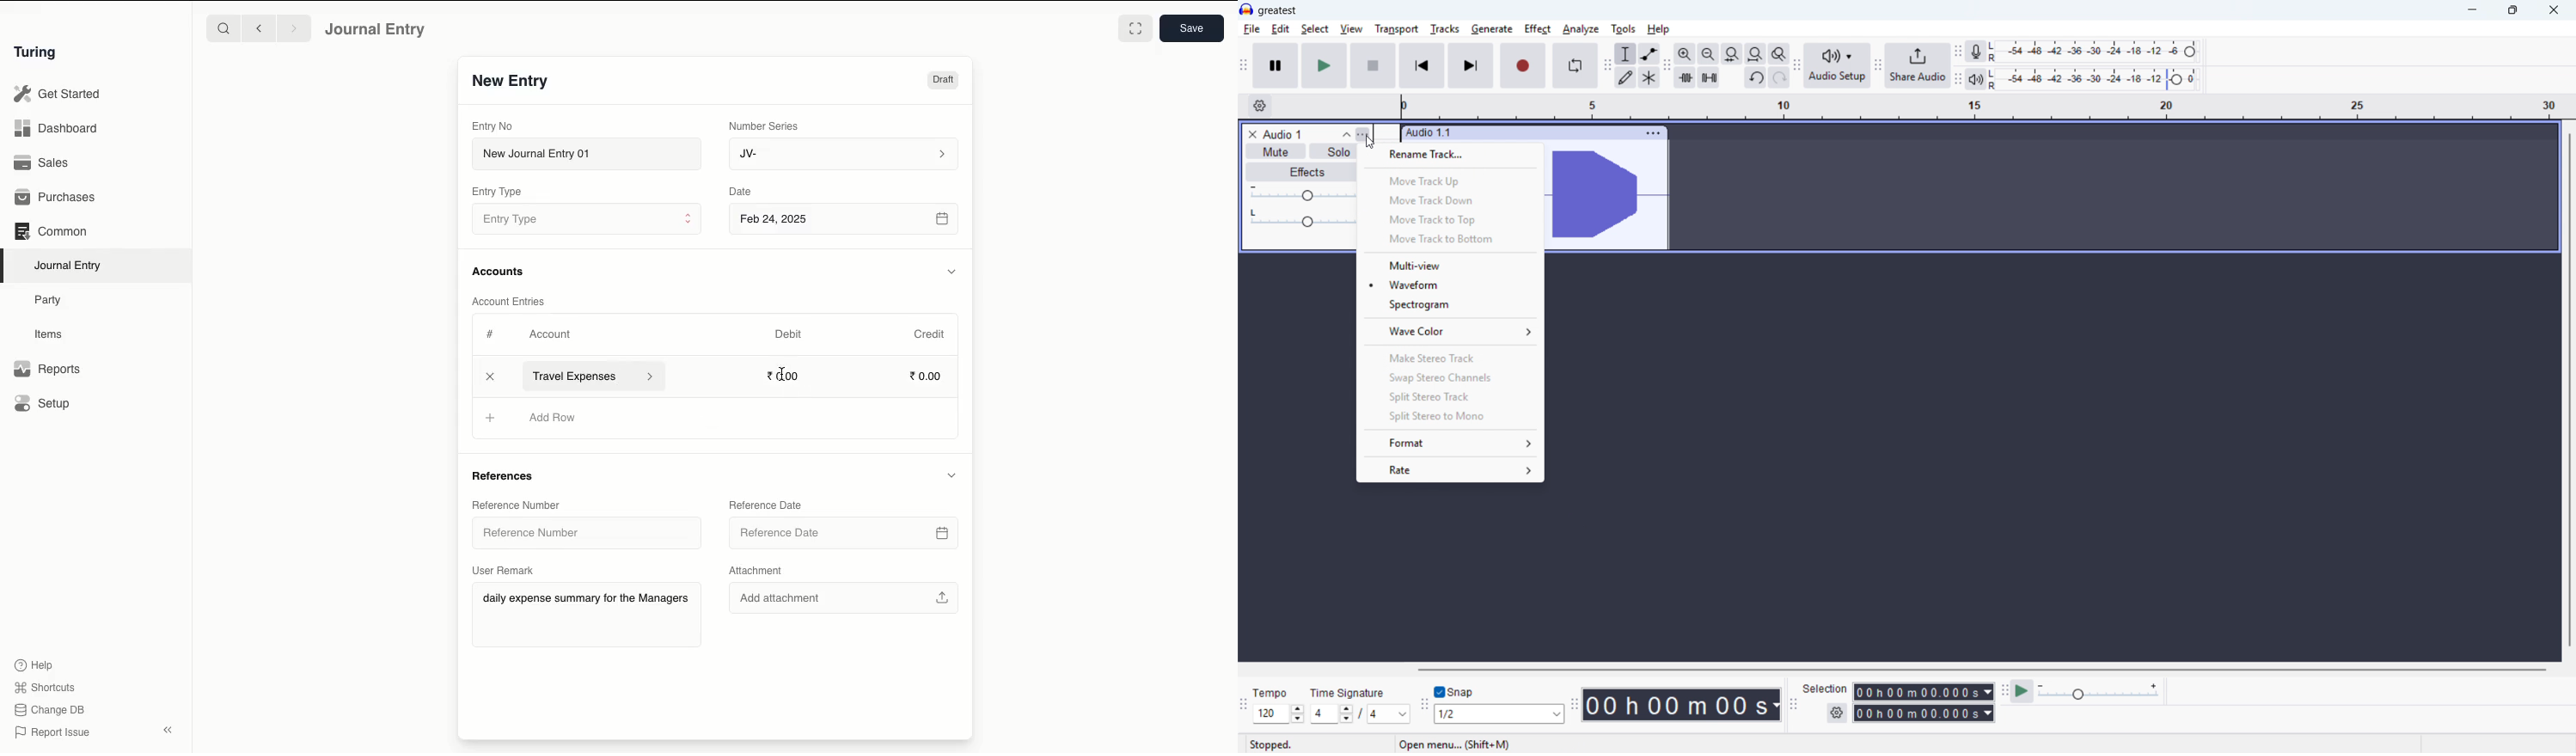 This screenshot has width=2576, height=756. What do you see at coordinates (927, 374) in the screenshot?
I see `0.00` at bounding box center [927, 374].